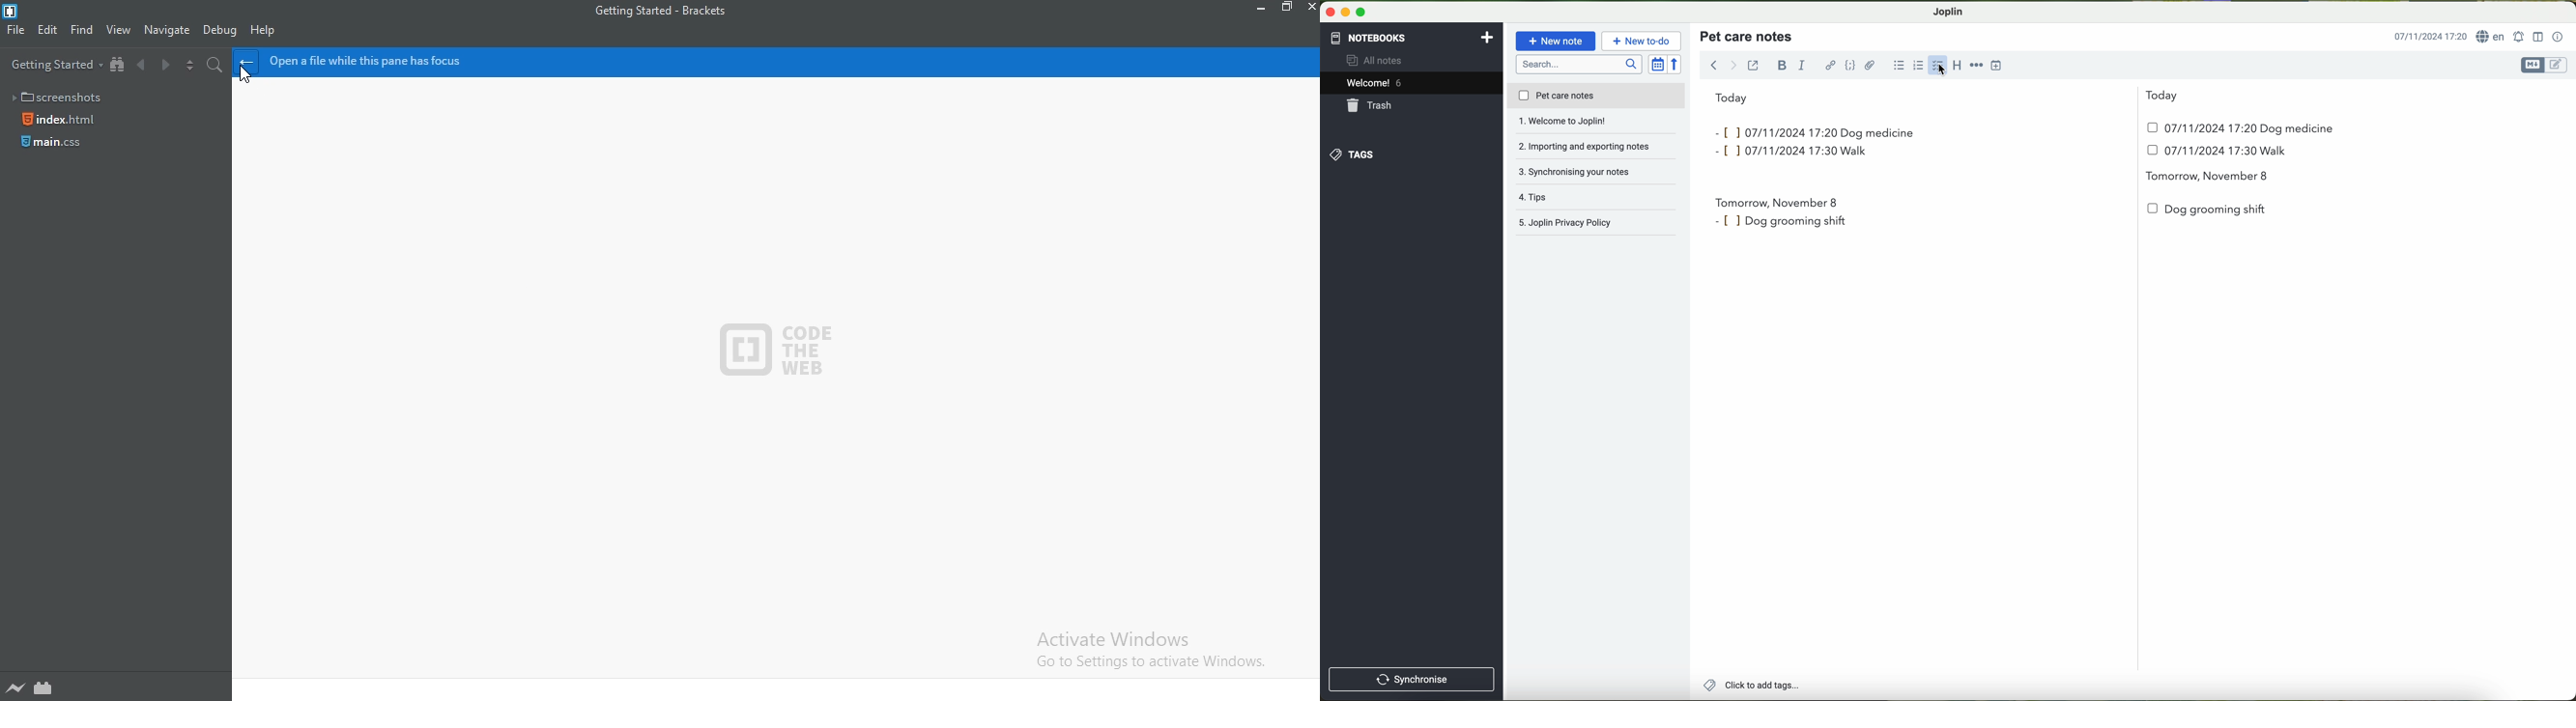  What do you see at coordinates (1260, 9) in the screenshot?
I see `Minimise` at bounding box center [1260, 9].